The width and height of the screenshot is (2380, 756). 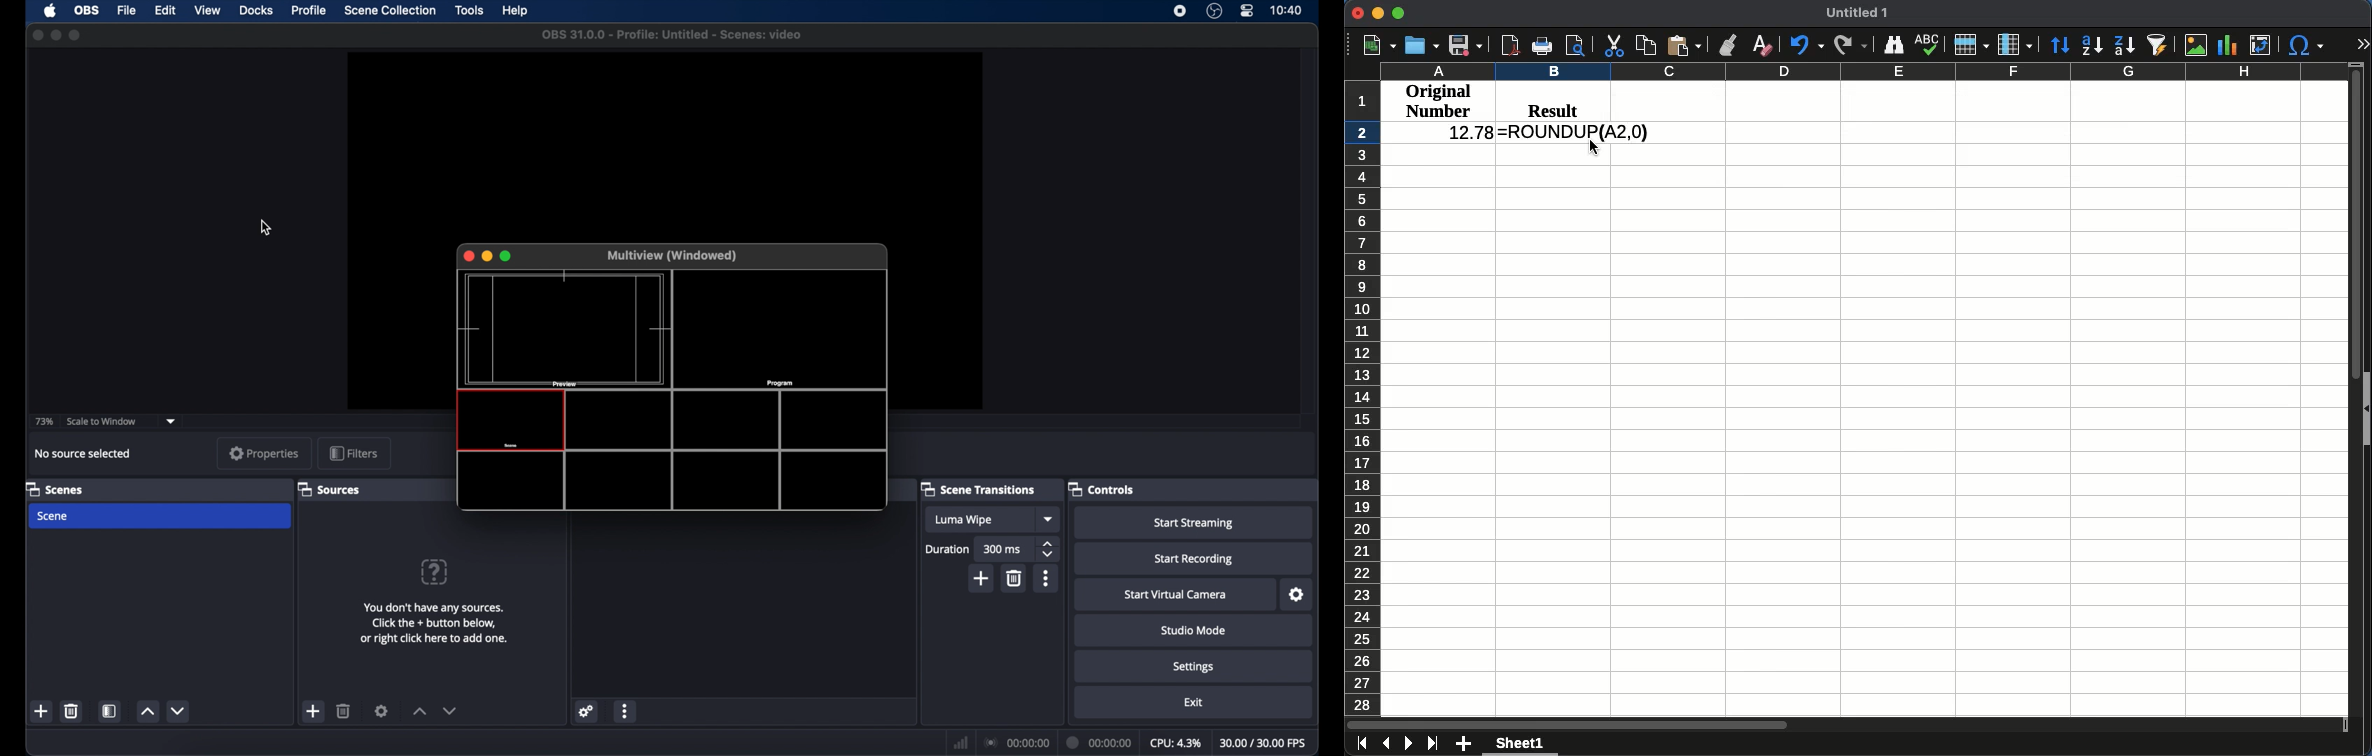 I want to click on next sheet, so click(x=1407, y=746).